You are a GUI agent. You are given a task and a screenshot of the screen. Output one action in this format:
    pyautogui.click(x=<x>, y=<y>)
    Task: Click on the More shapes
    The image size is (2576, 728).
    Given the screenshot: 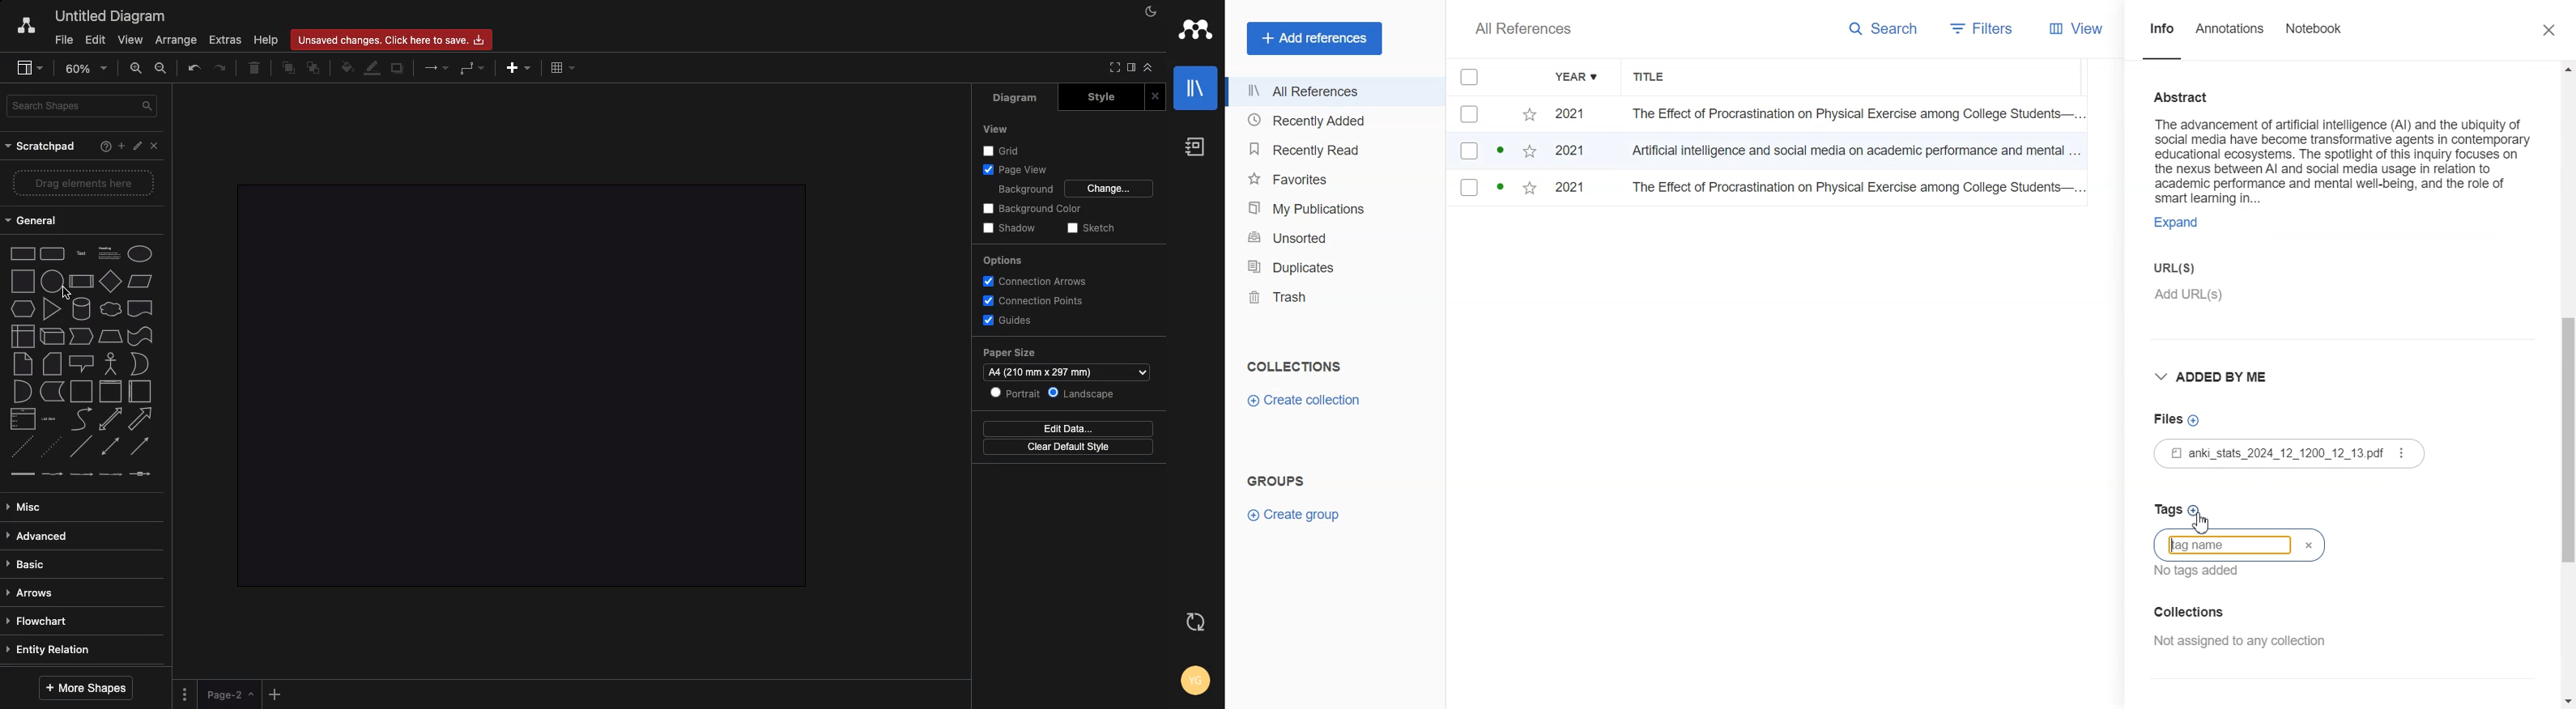 What is the action you would take?
    pyautogui.click(x=85, y=687)
    